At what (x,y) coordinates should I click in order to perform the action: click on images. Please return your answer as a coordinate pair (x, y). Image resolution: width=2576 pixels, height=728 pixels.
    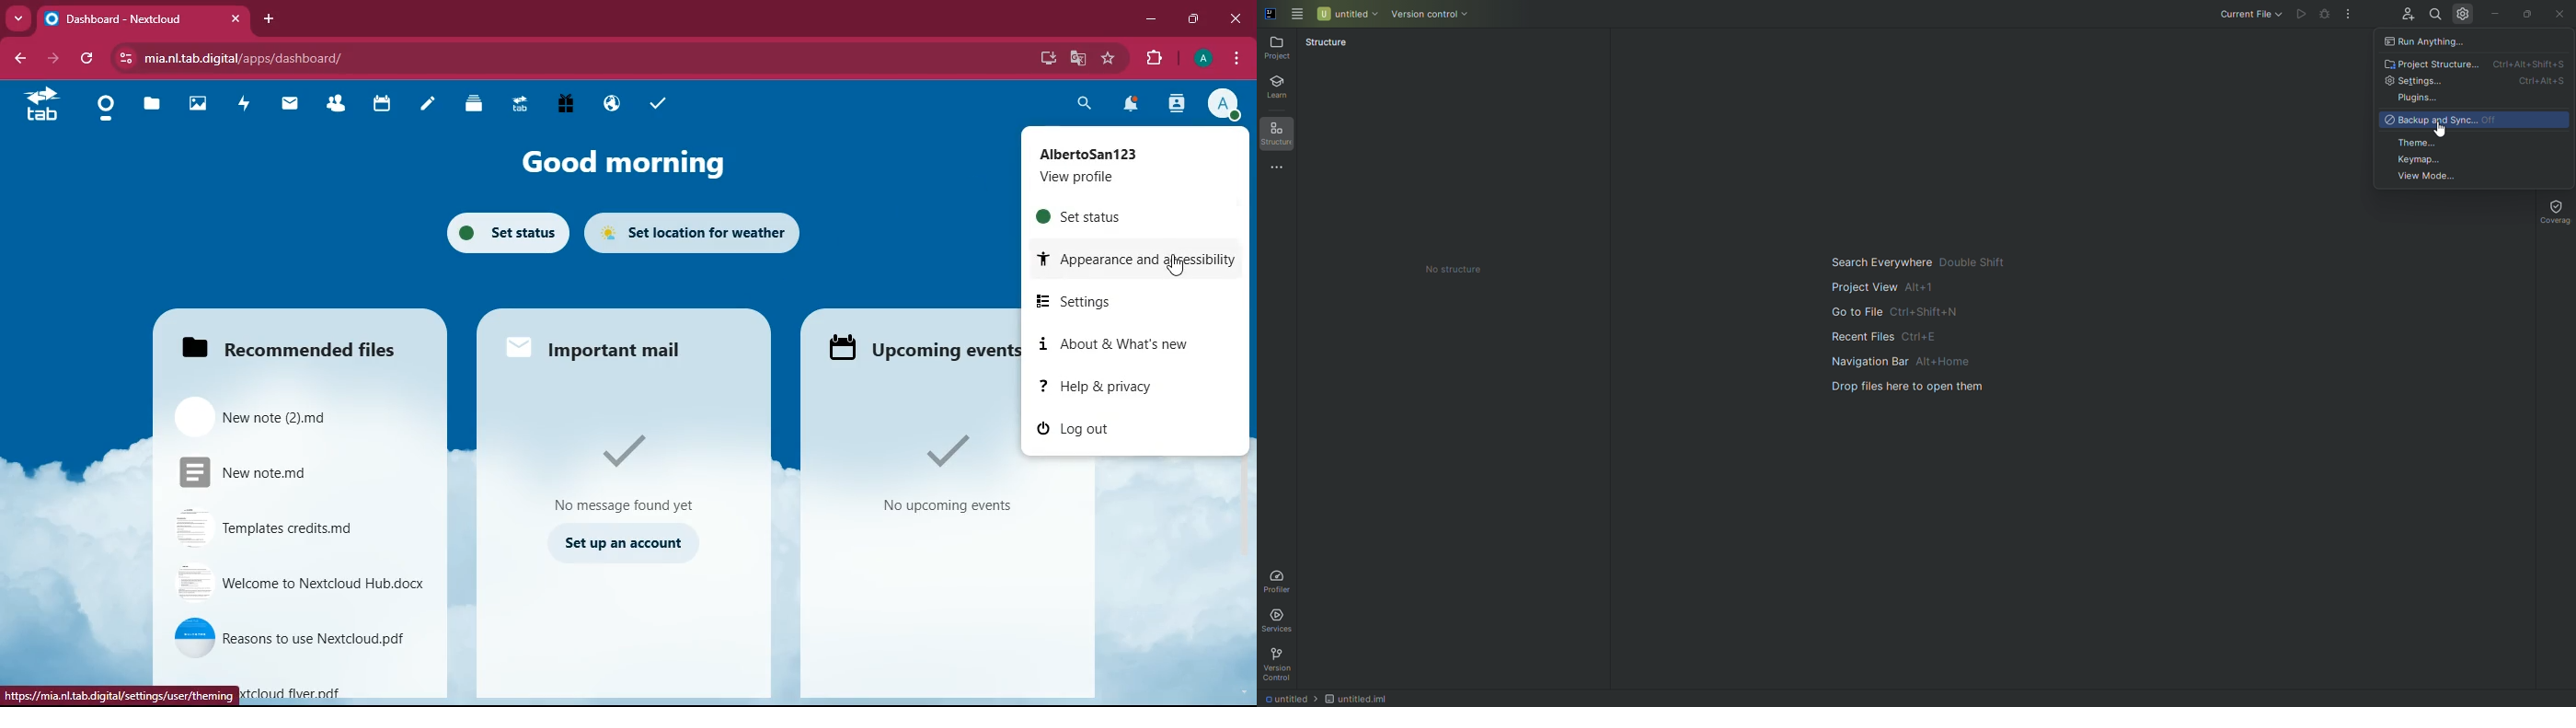
    Looking at the image, I should click on (198, 104).